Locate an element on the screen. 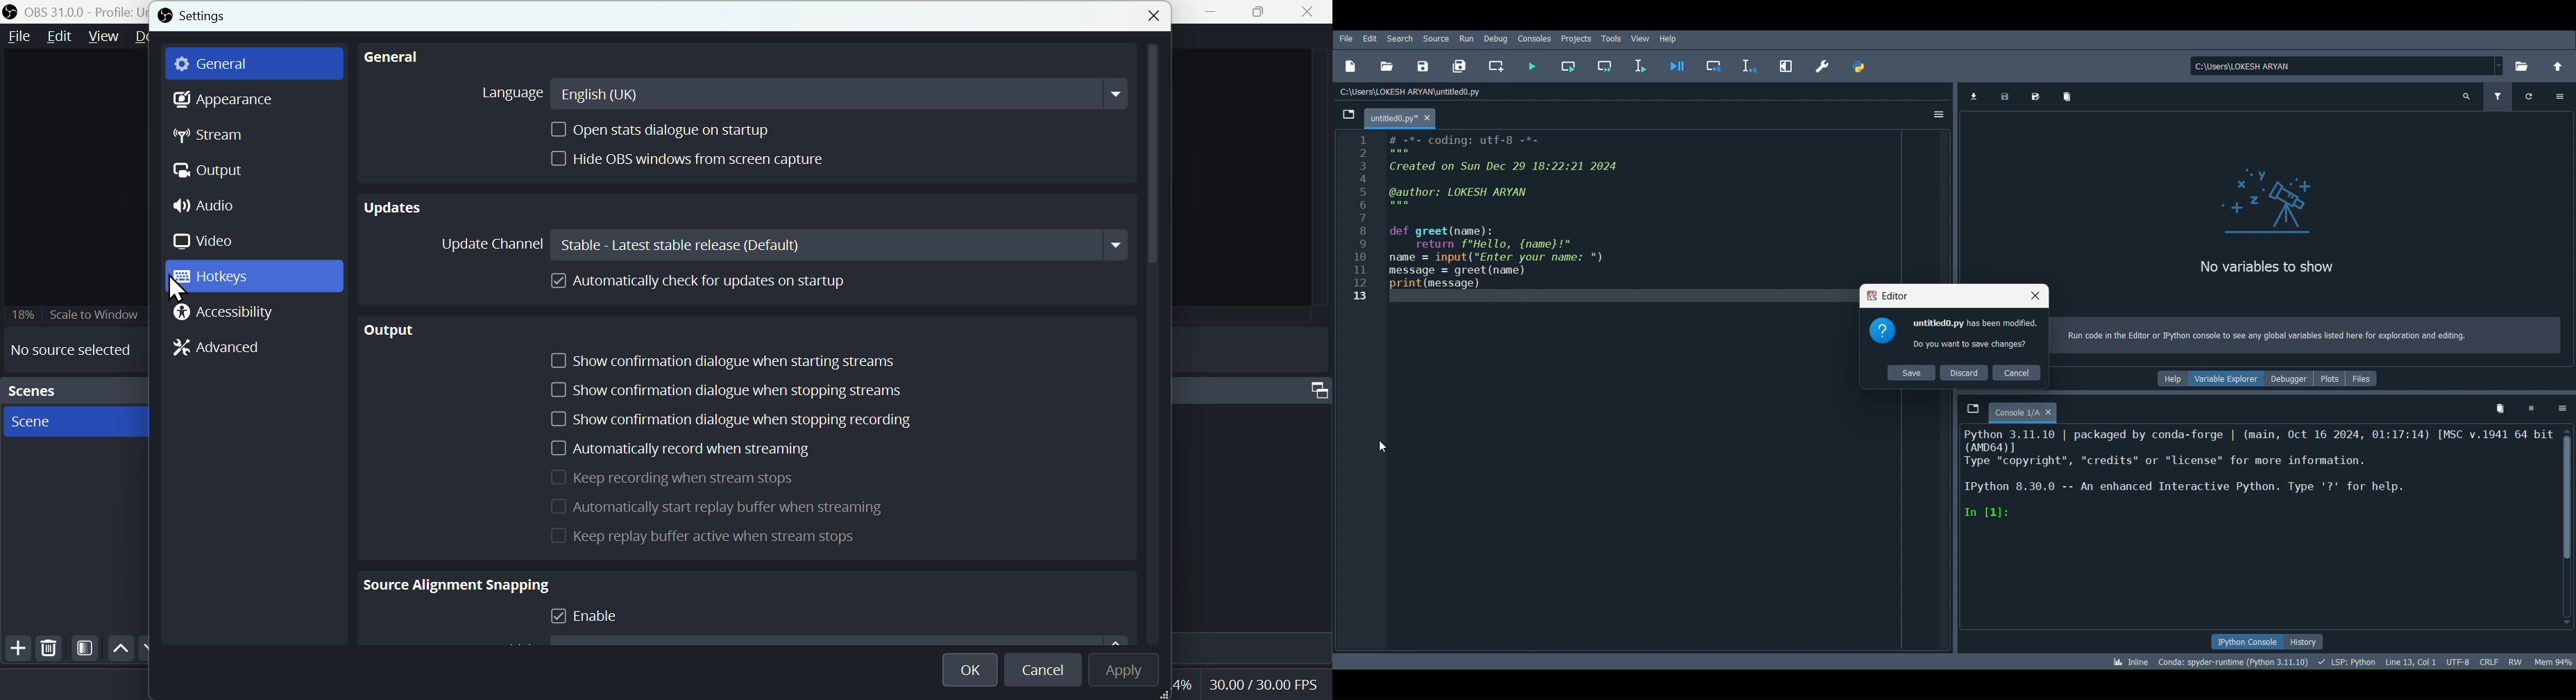 The width and height of the screenshot is (2576, 700). Run current cell (Ctrl + Return) is located at coordinates (1567, 67).